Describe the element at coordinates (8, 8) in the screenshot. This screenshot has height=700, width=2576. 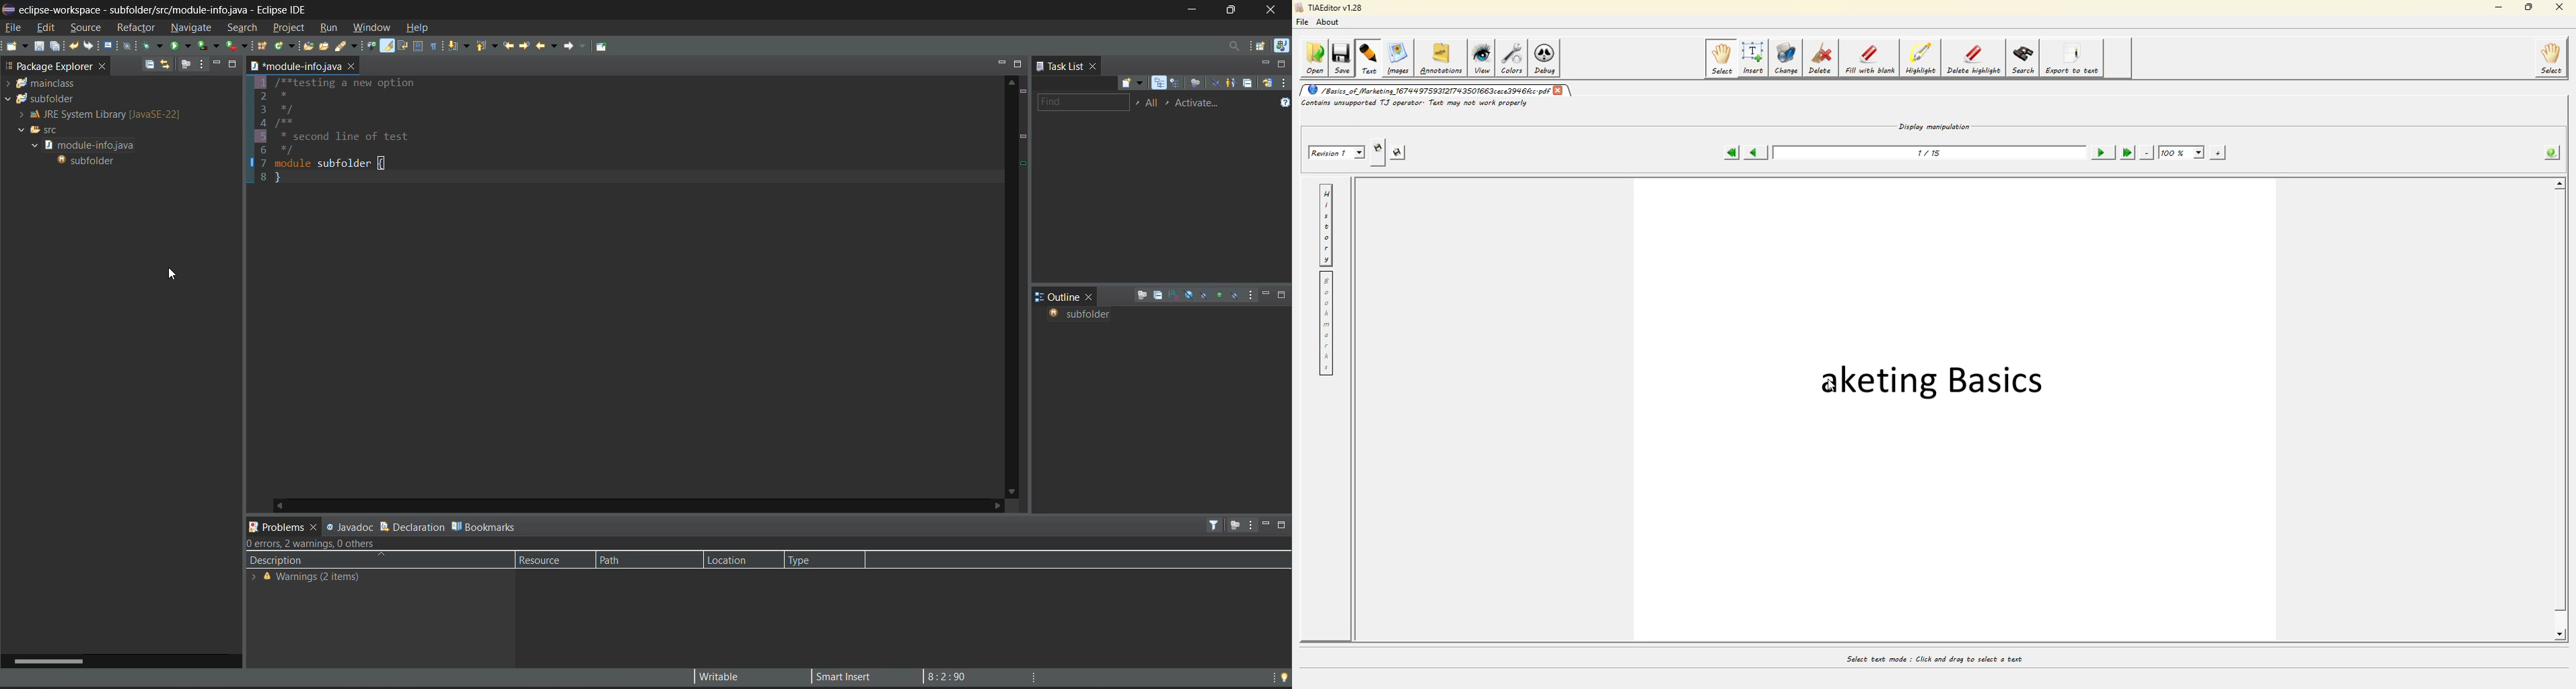
I see `app title and file name` at that location.